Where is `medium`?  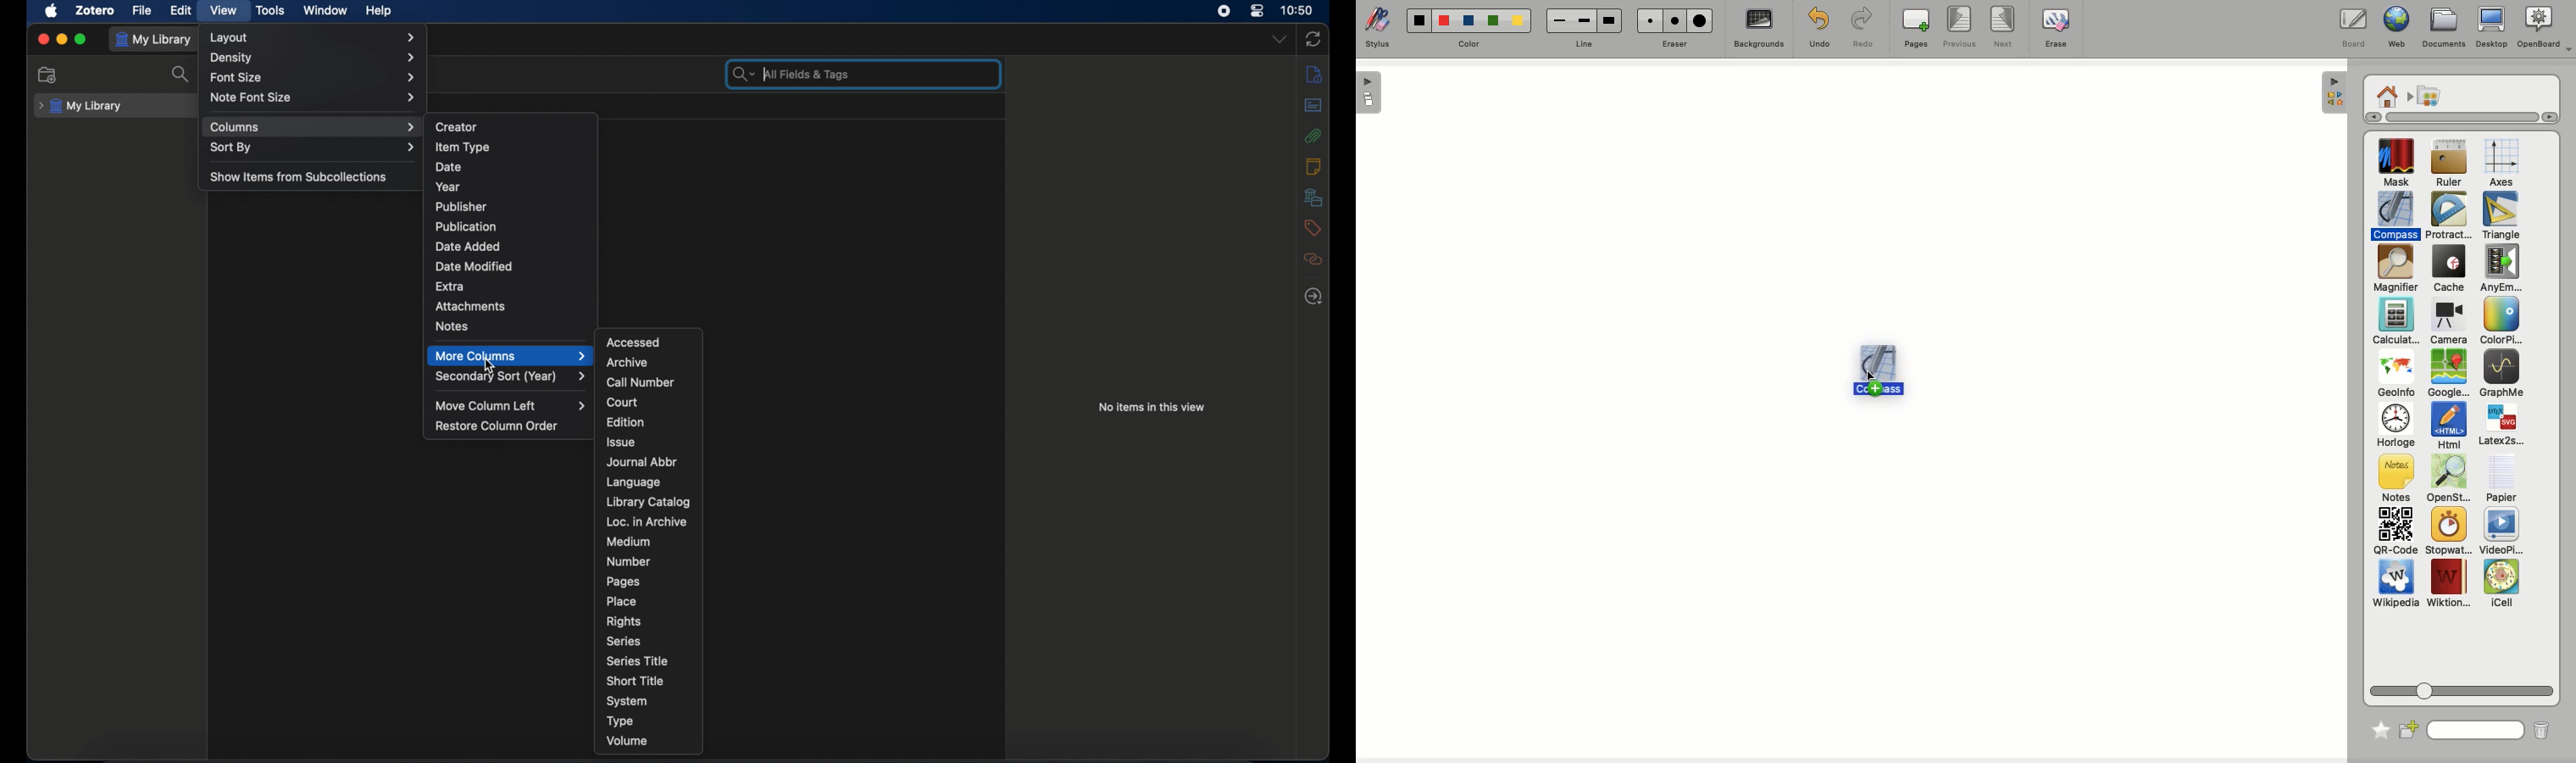 medium is located at coordinates (628, 540).